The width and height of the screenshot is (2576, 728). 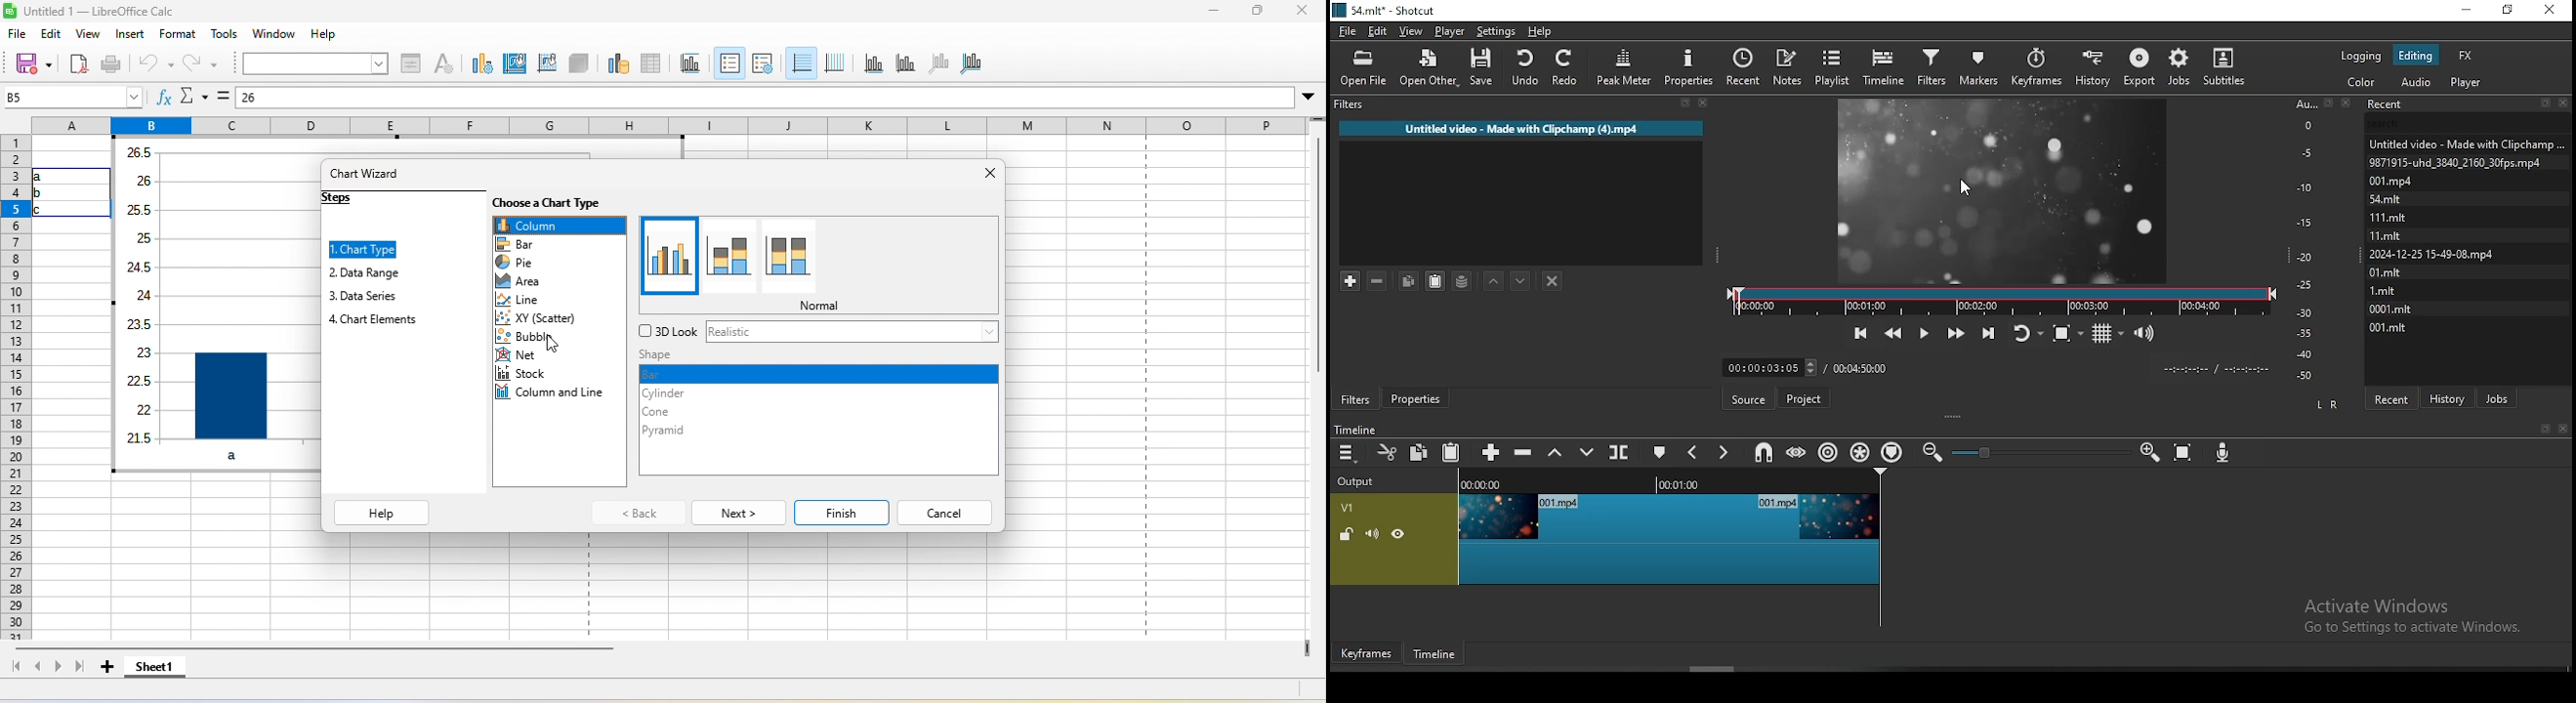 What do you see at coordinates (1365, 652) in the screenshot?
I see `keyframe` at bounding box center [1365, 652].